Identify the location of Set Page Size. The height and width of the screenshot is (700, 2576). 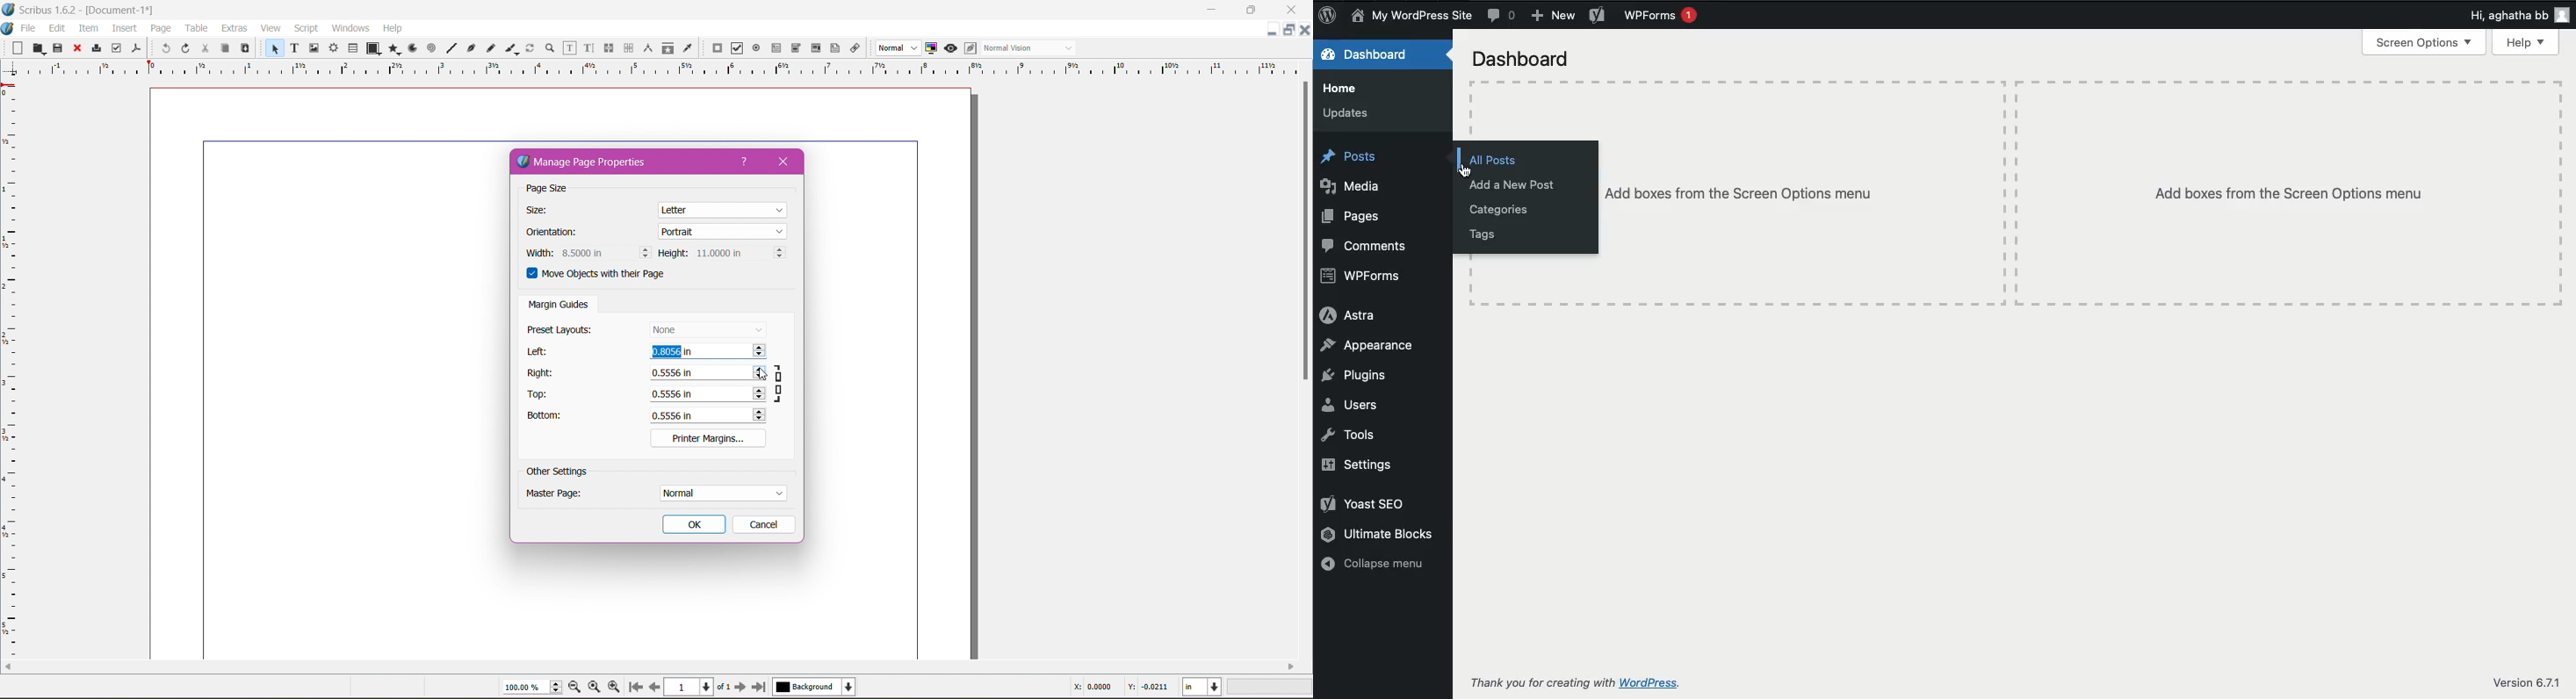
(724, 209).